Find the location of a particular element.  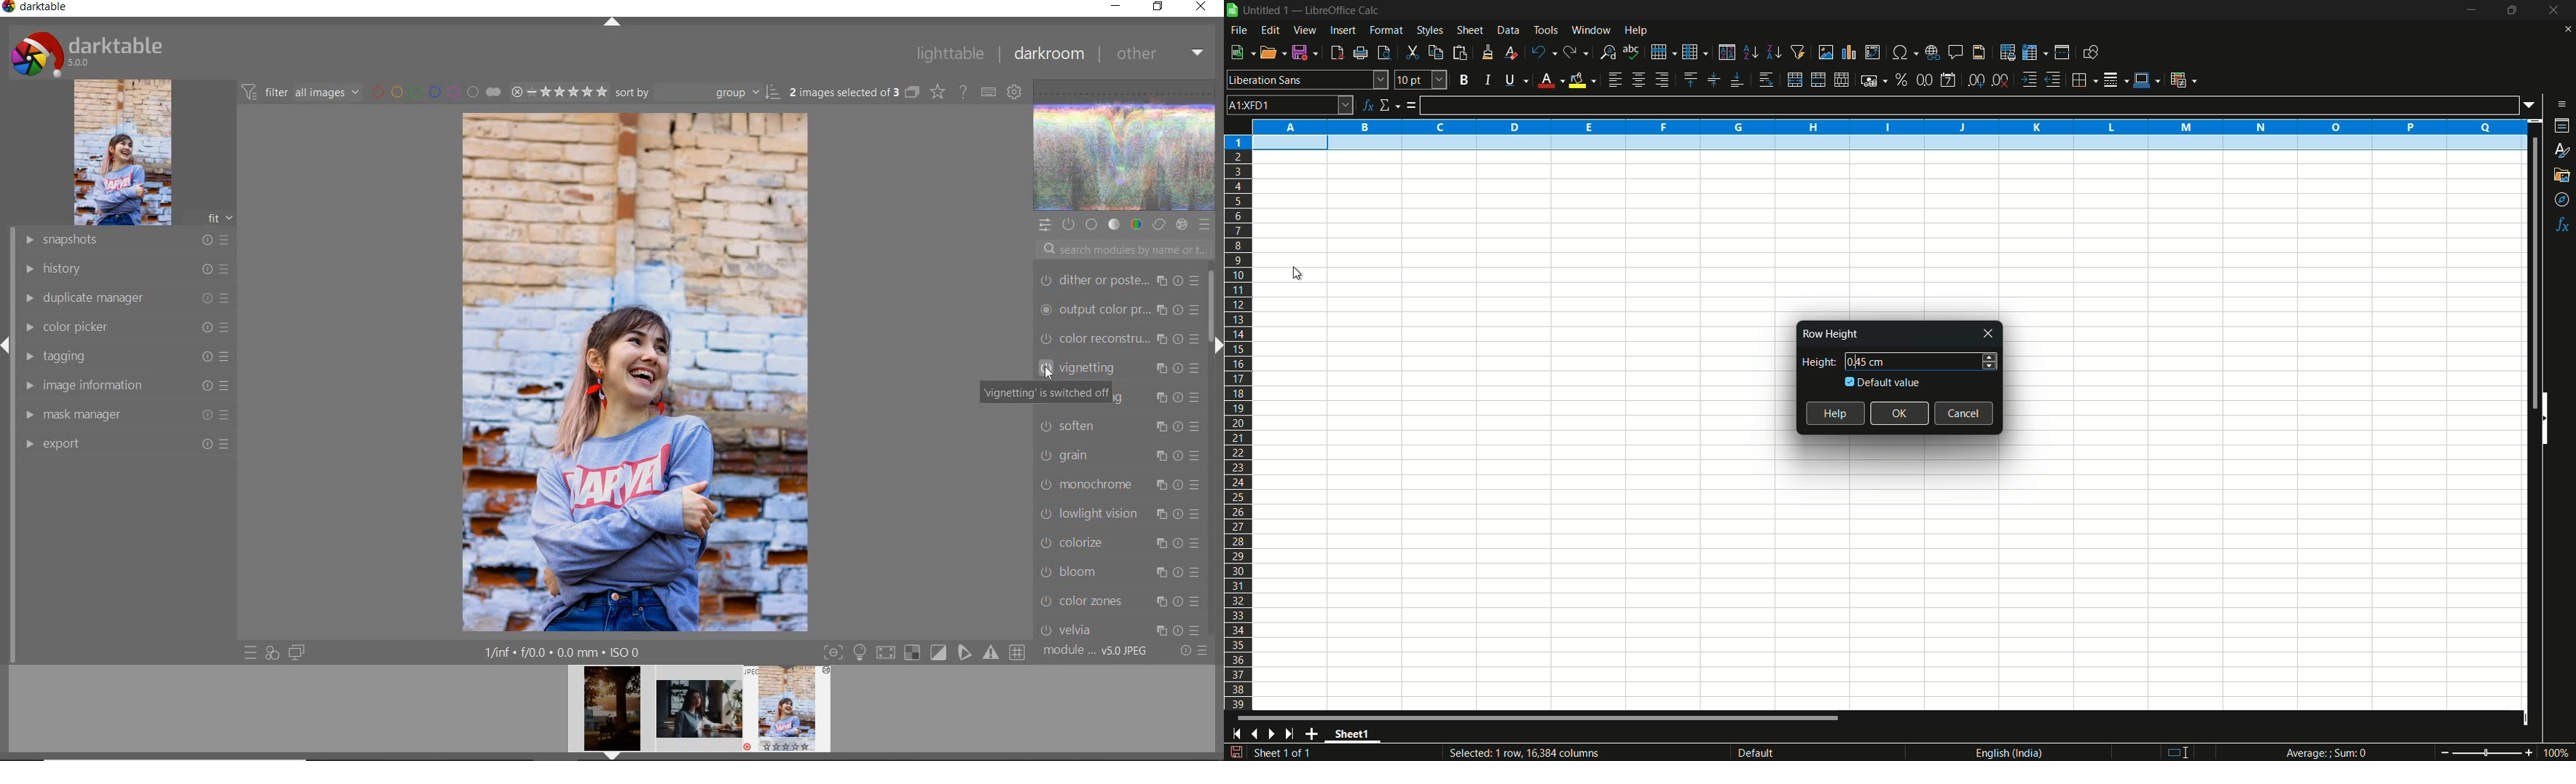

close current sheet is located at coordinates (2566, 32).